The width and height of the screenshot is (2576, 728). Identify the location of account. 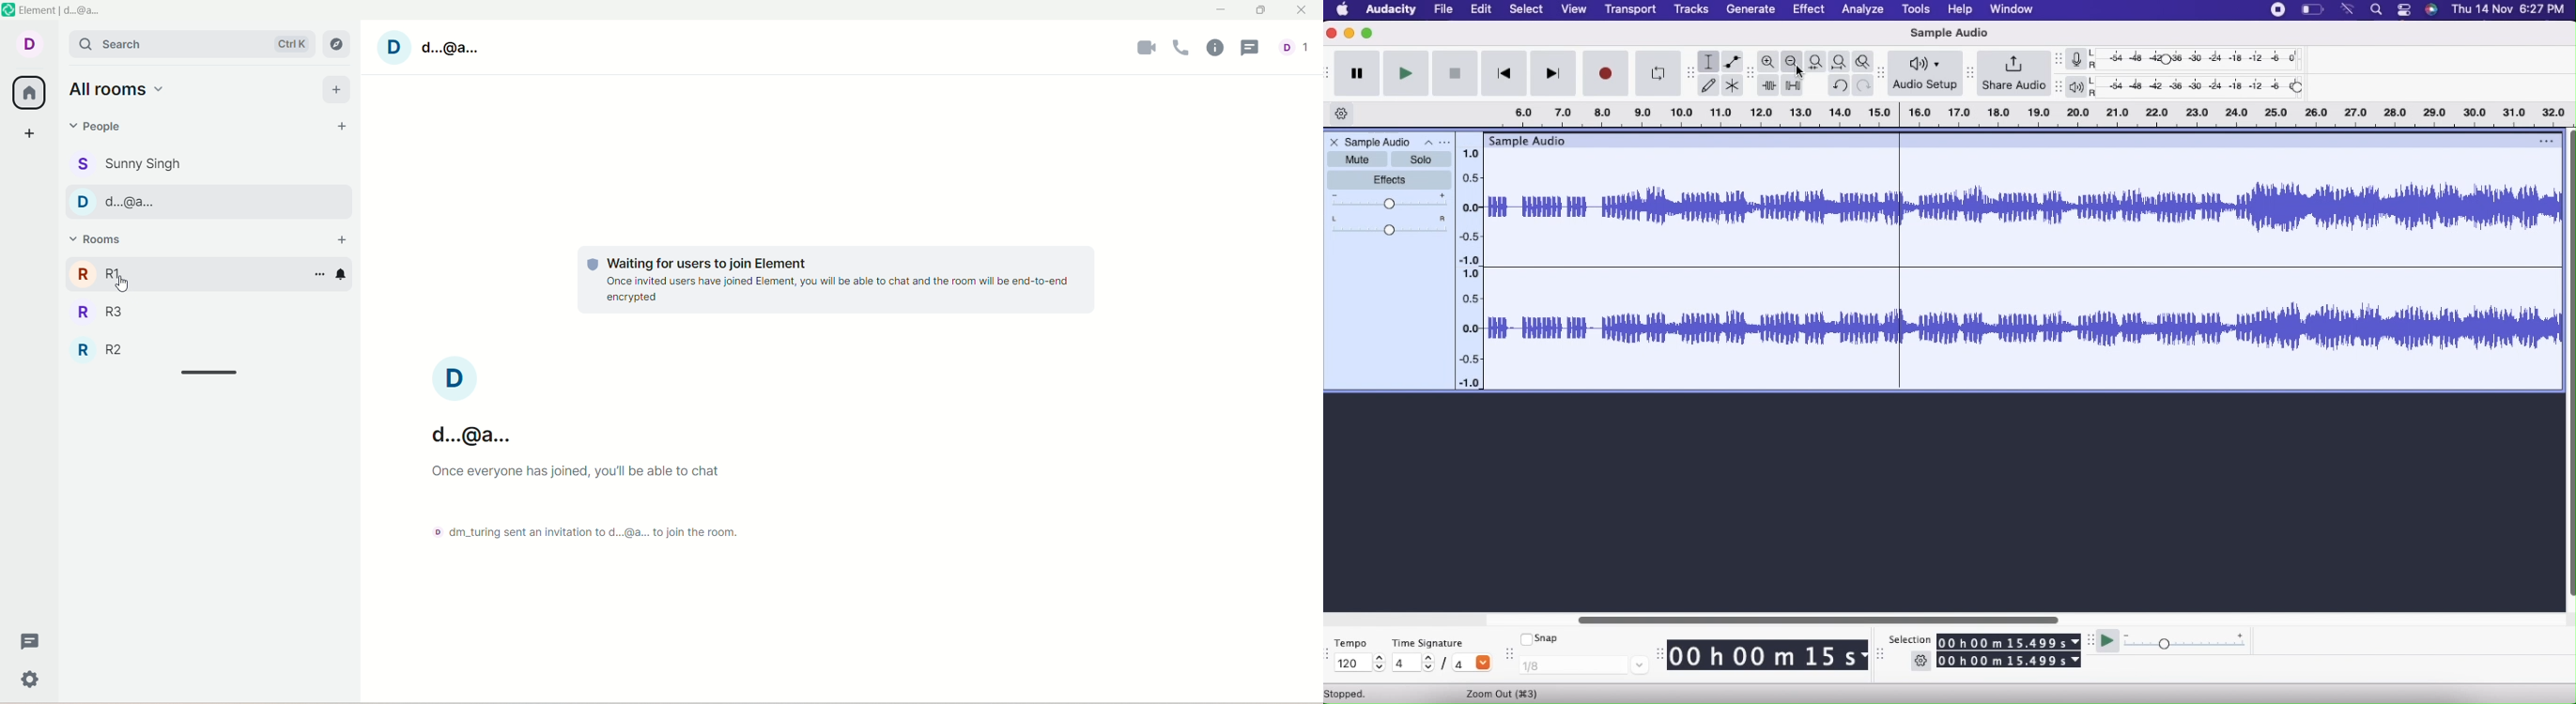
(28, 45).